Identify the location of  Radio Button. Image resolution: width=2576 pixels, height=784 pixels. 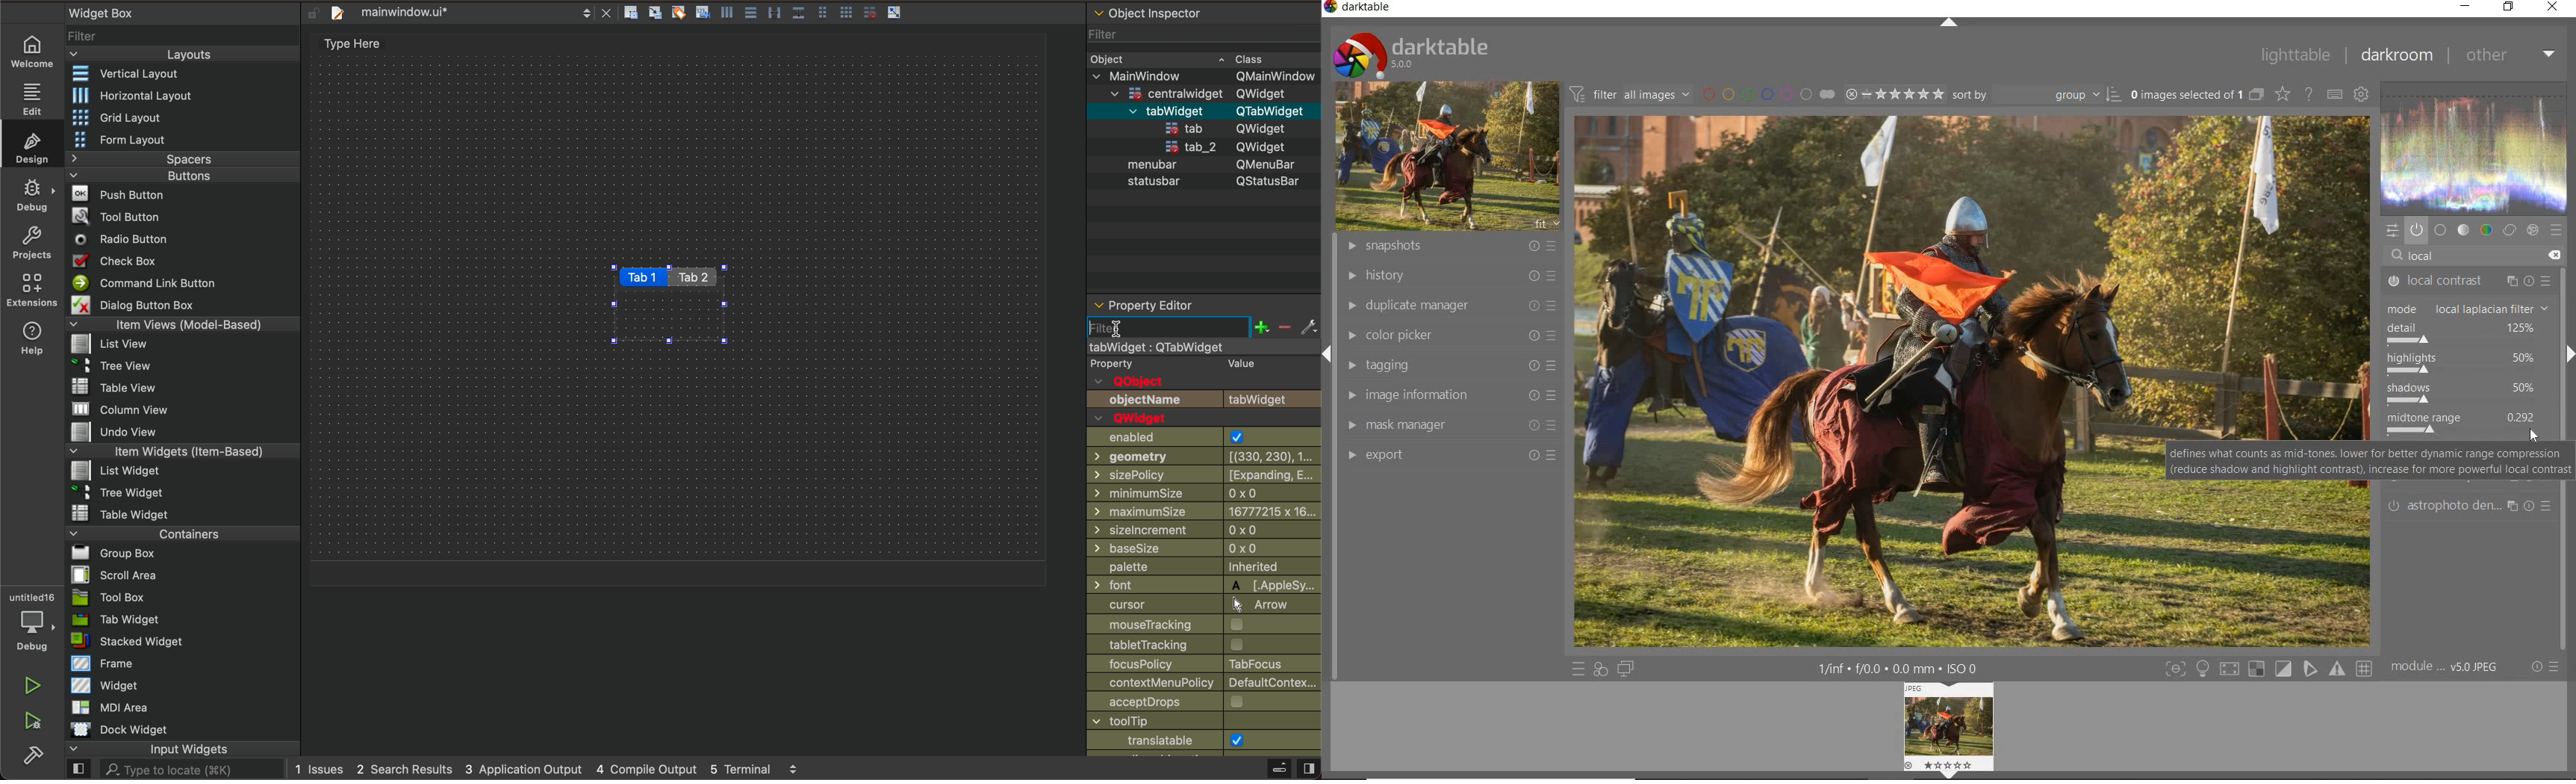
(115, 239).